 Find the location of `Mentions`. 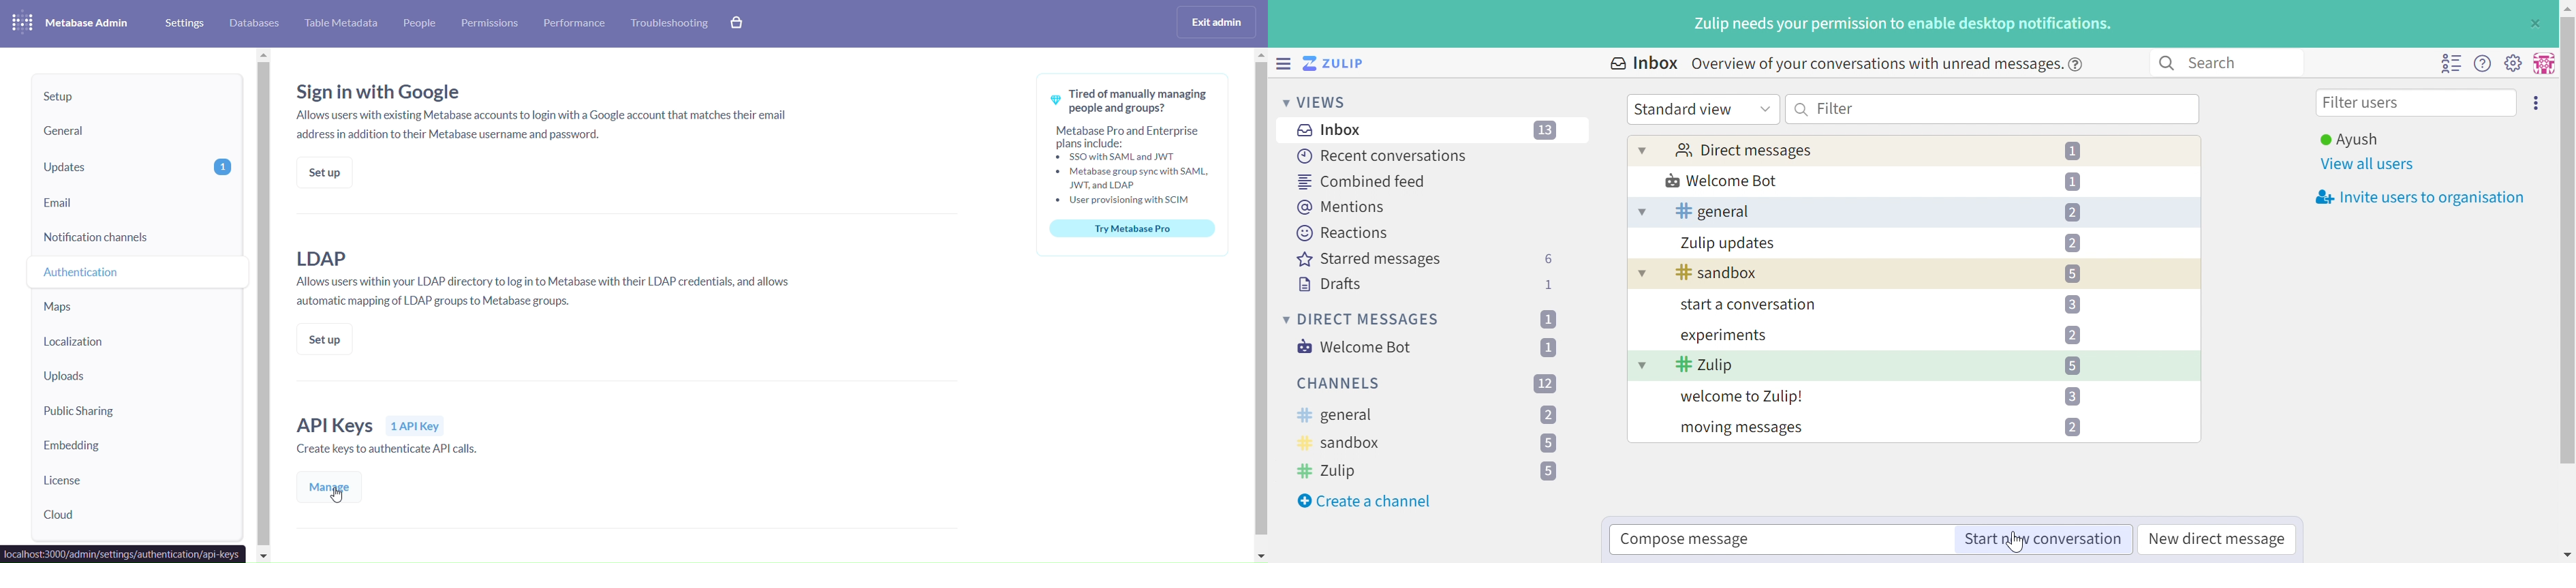

Mentions is located at coordinates (1344, 207).